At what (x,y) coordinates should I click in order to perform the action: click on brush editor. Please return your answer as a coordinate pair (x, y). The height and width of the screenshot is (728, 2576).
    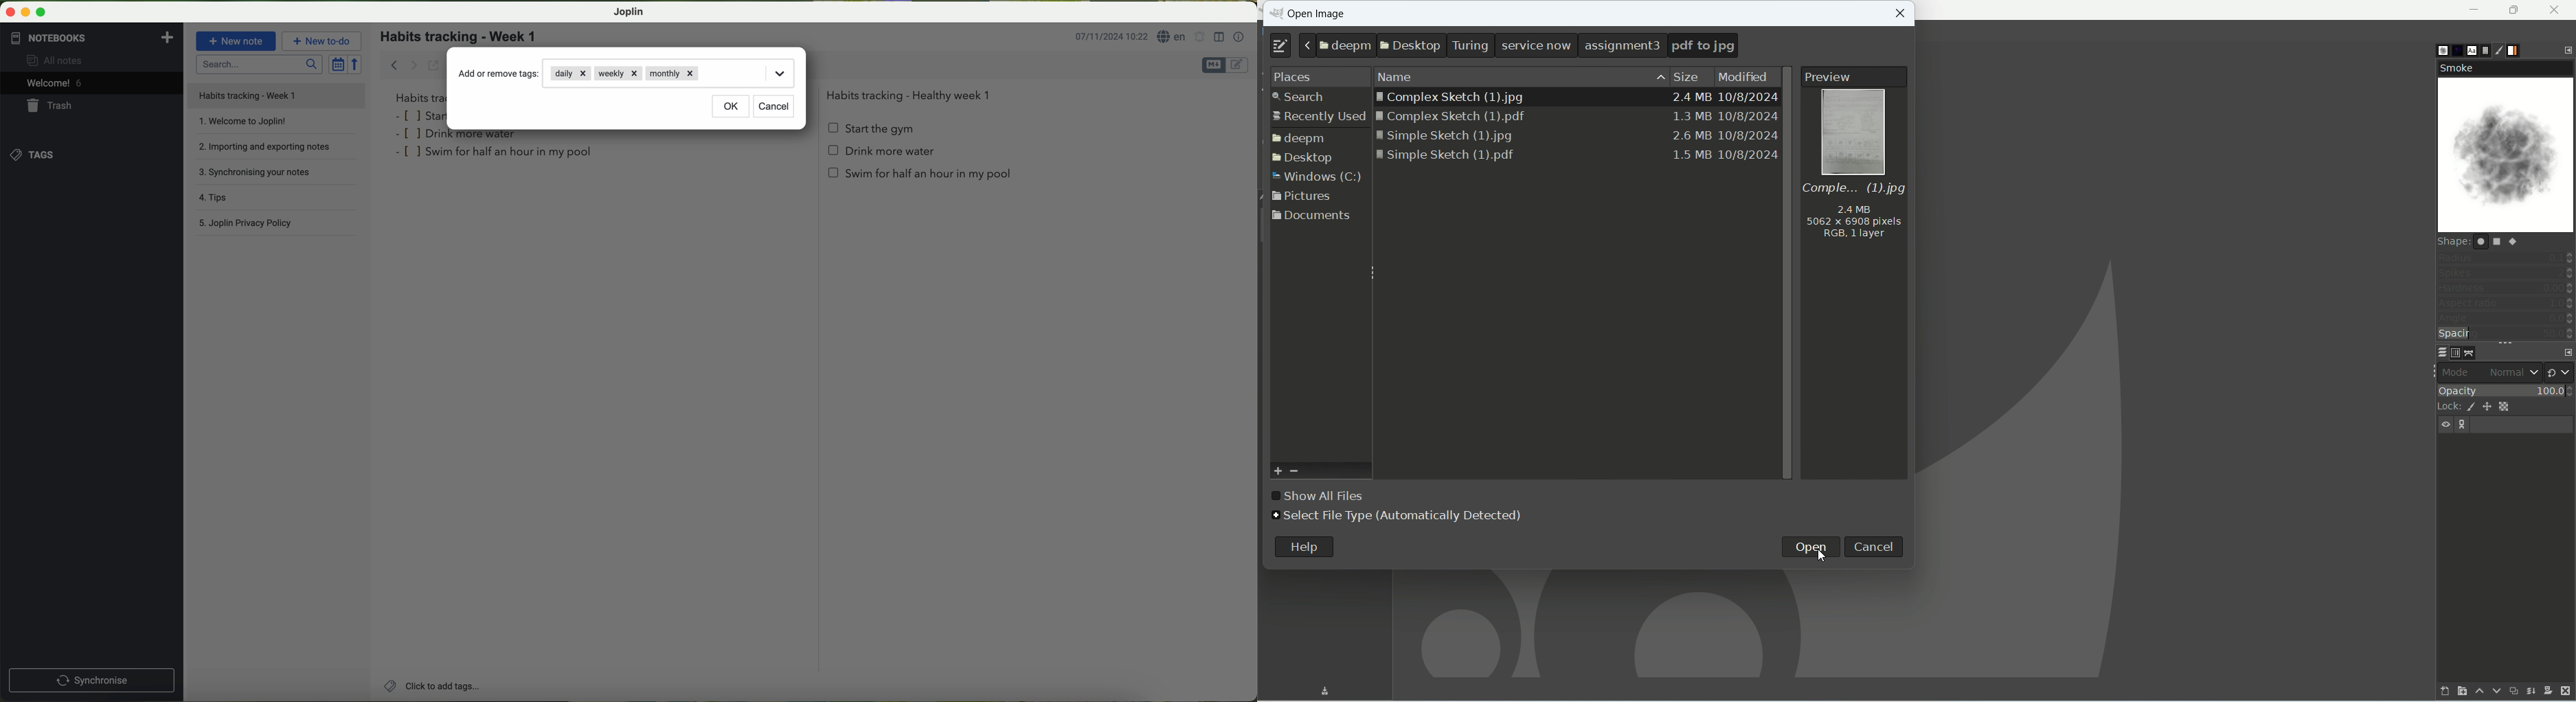
    Looking at the image, I should click on (2500, 49).